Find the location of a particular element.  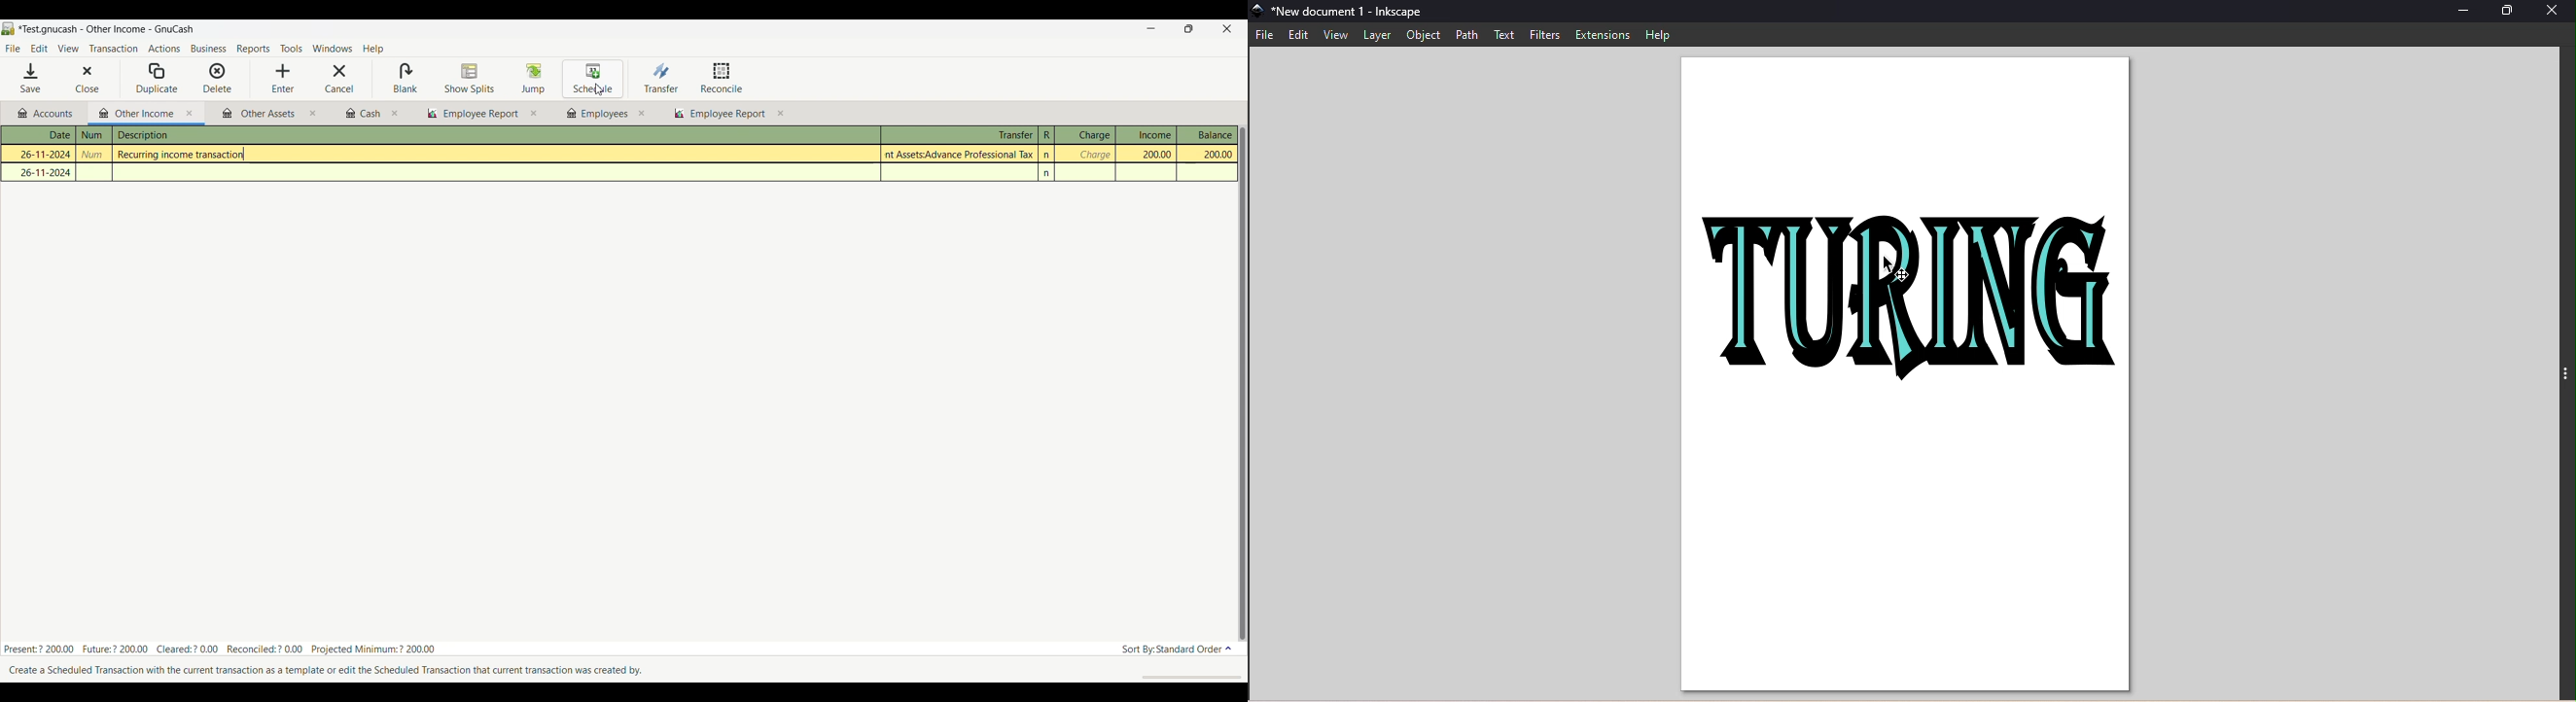

Assets:Advance Professional Tax is located at coordinates (961, 154).